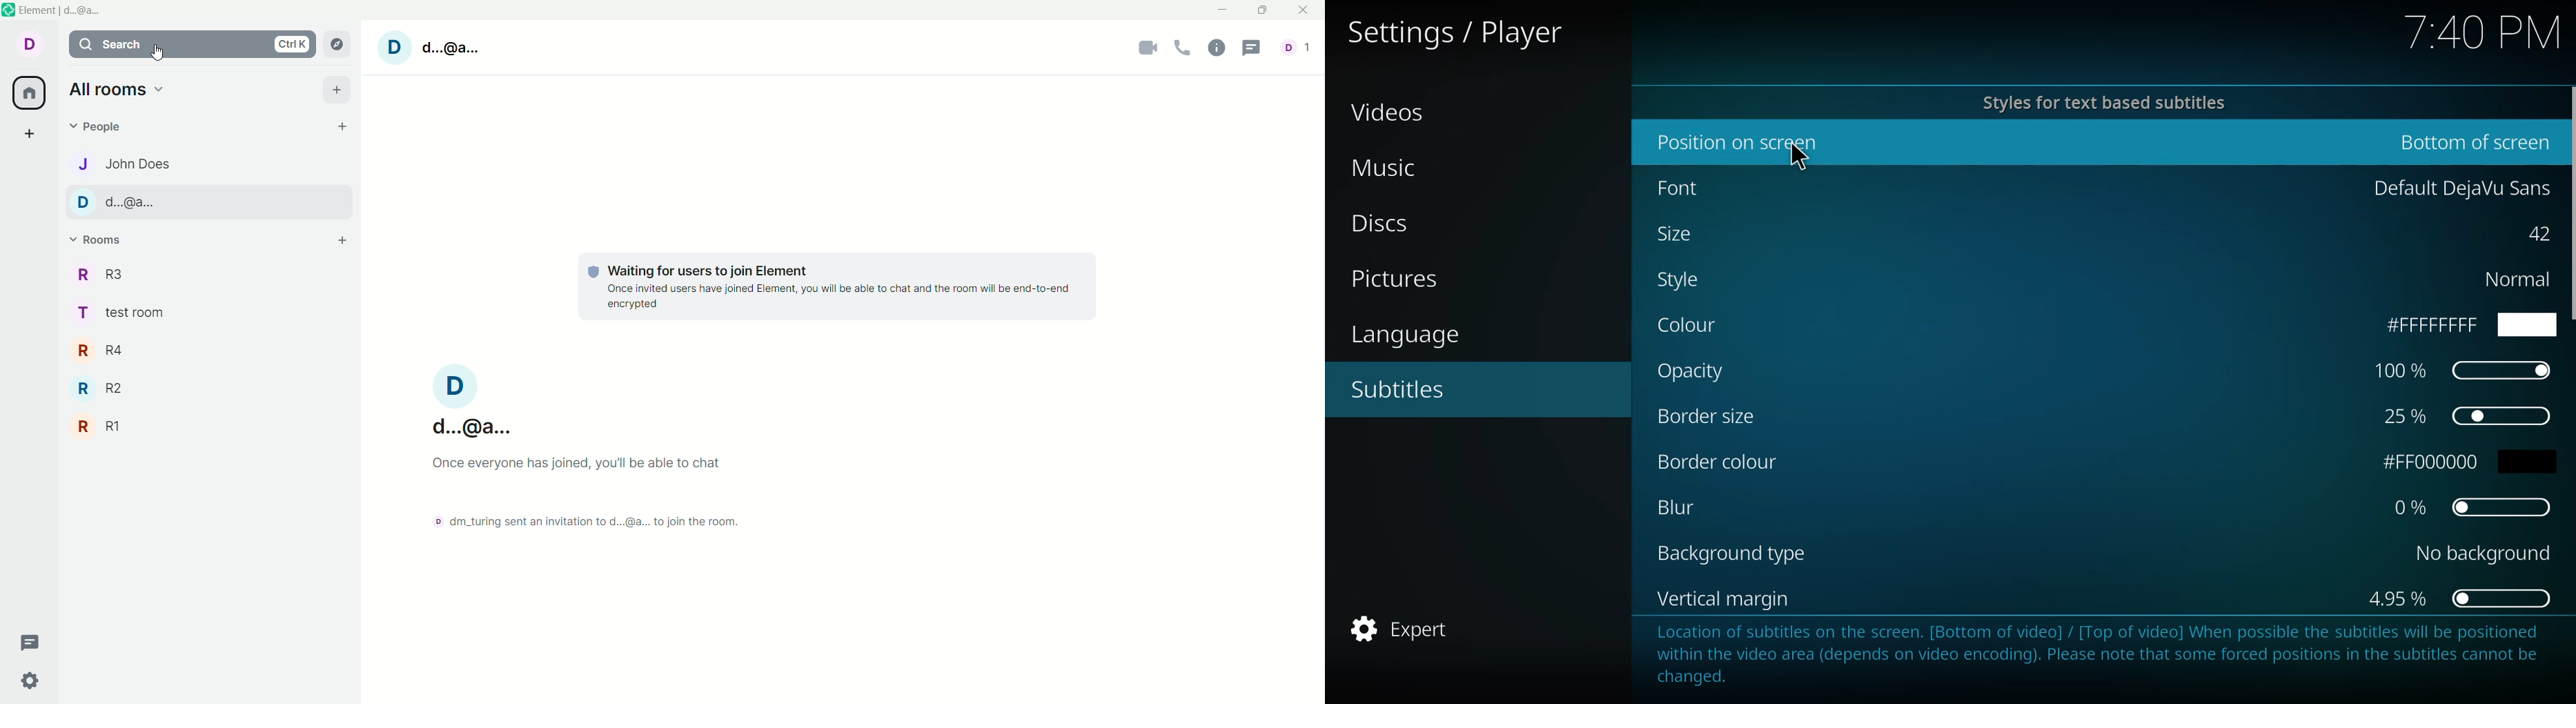 Image resolution: width=2576 pixels, height=728 pixels. Describe the element at coordinates (2482, 34) in the screenshot. I see `time` at that location.